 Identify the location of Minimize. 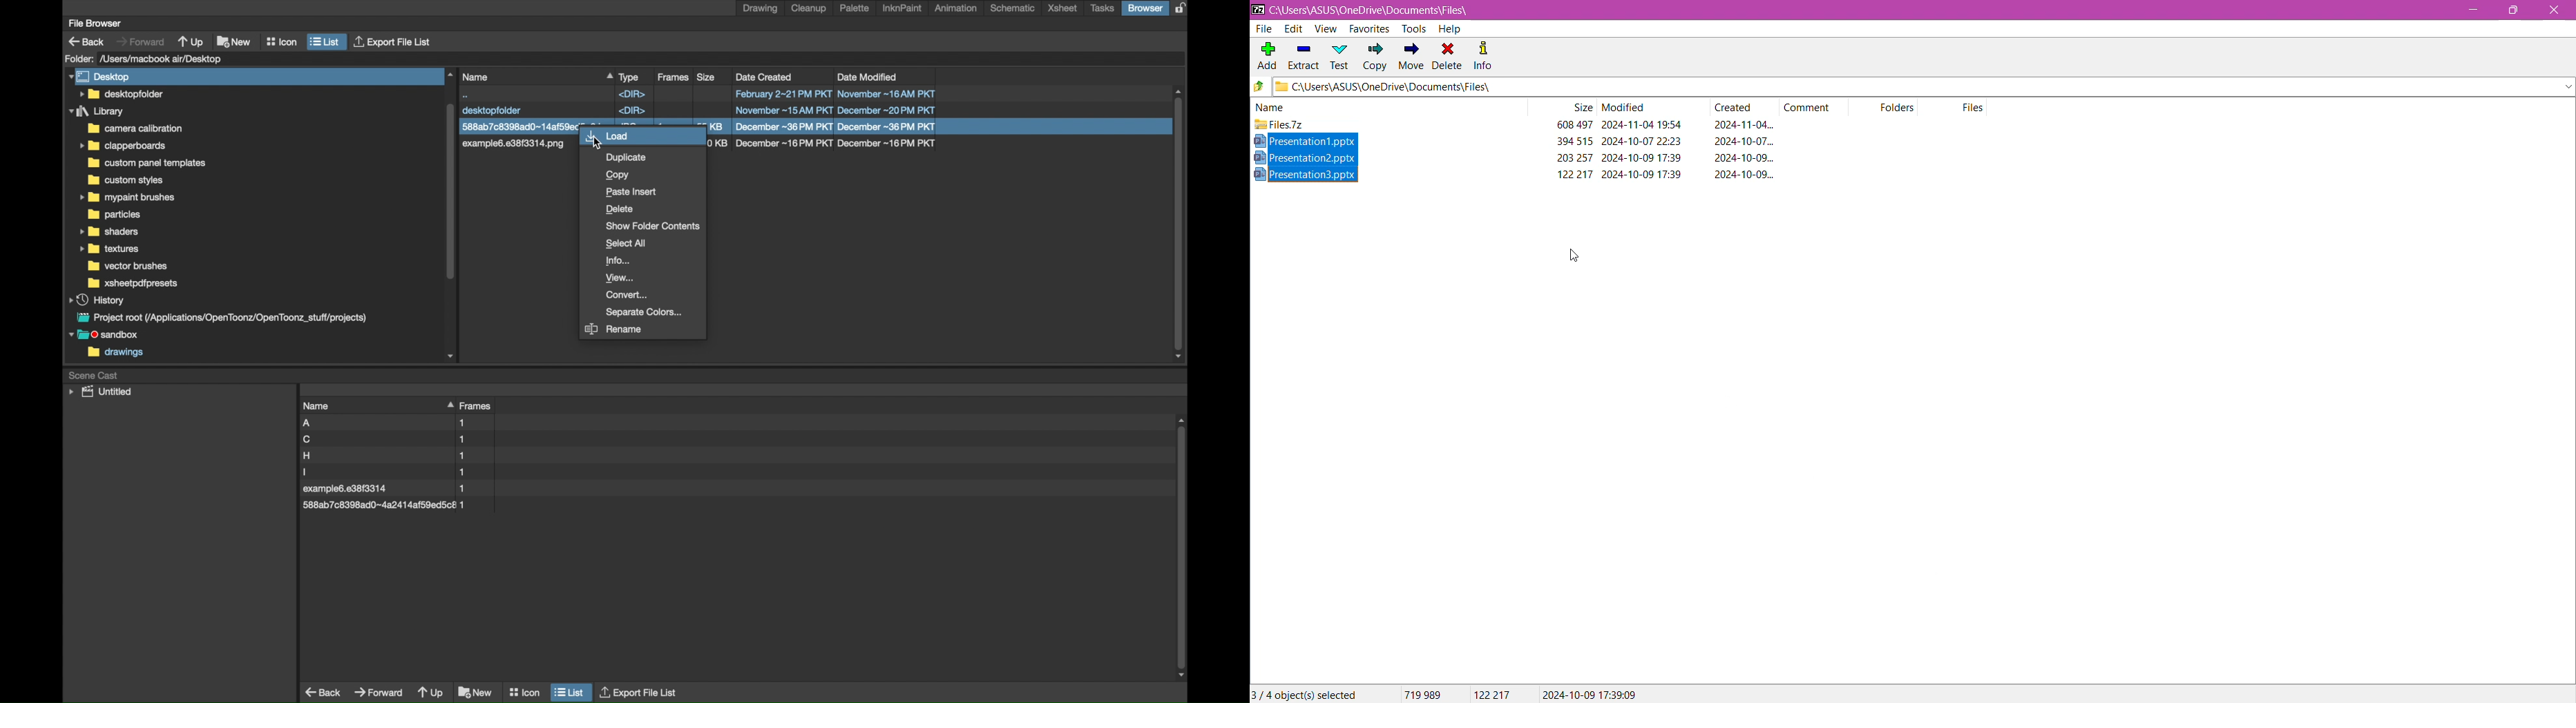
(2472, 10).